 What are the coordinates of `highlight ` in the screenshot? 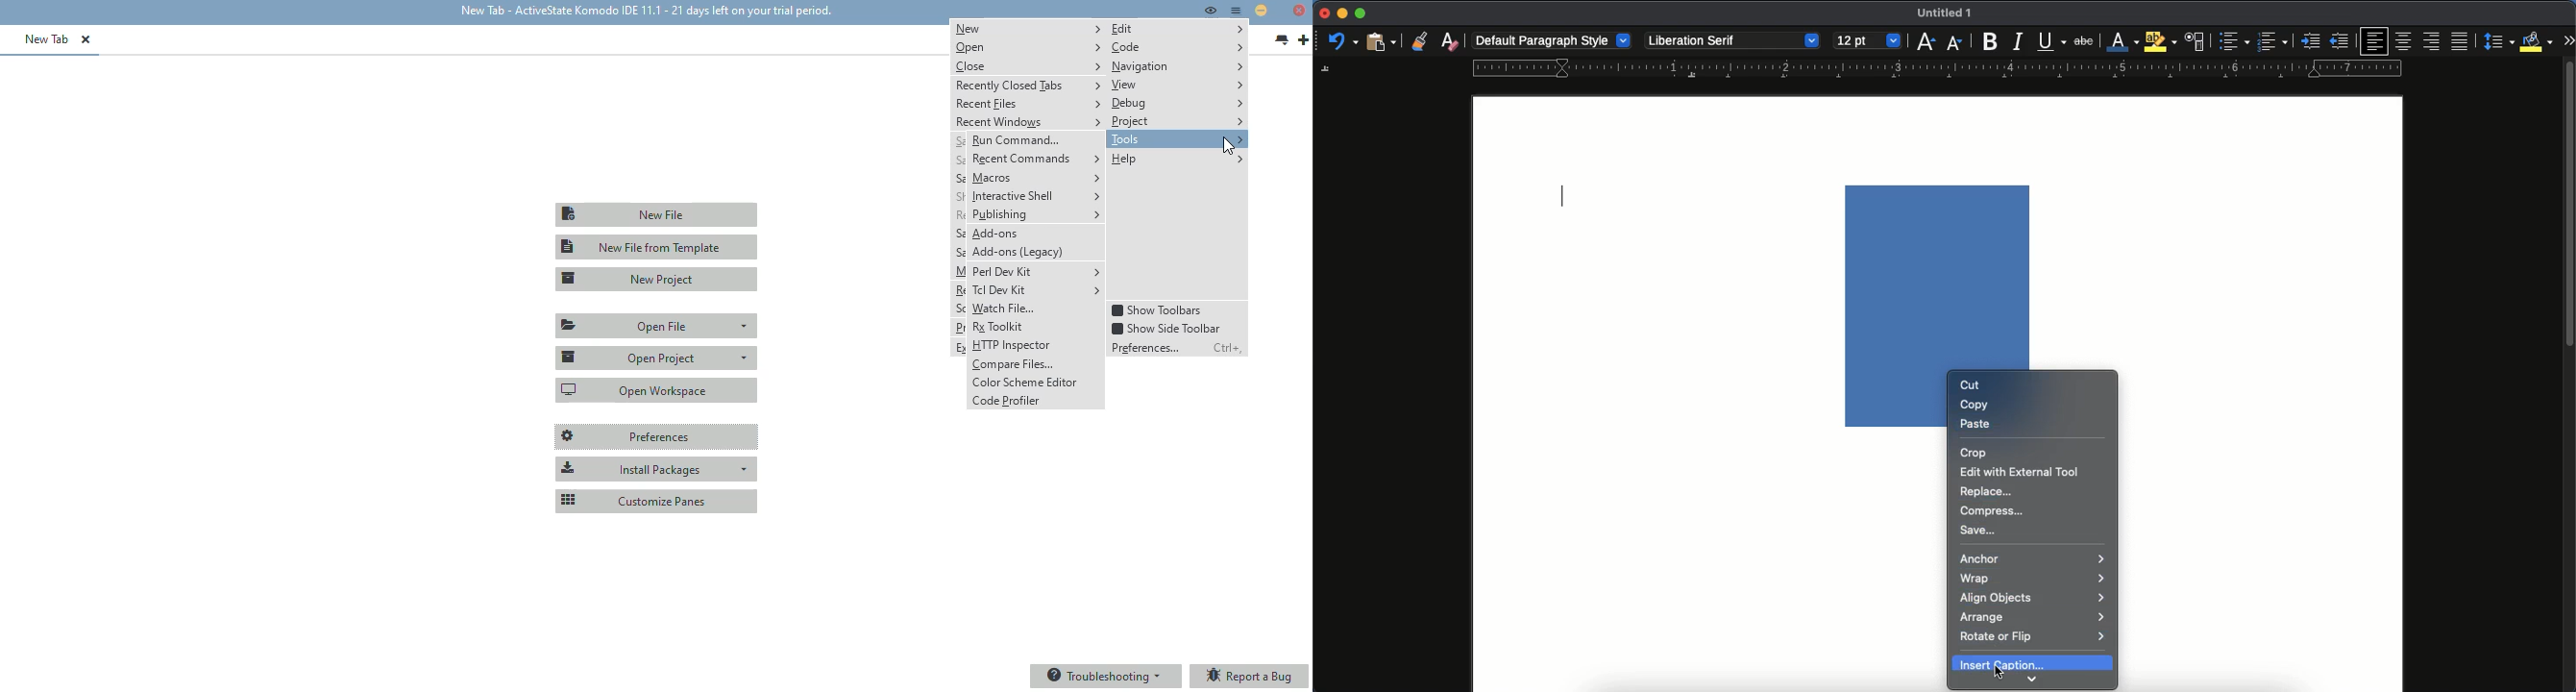 It's located at (2161, 41).